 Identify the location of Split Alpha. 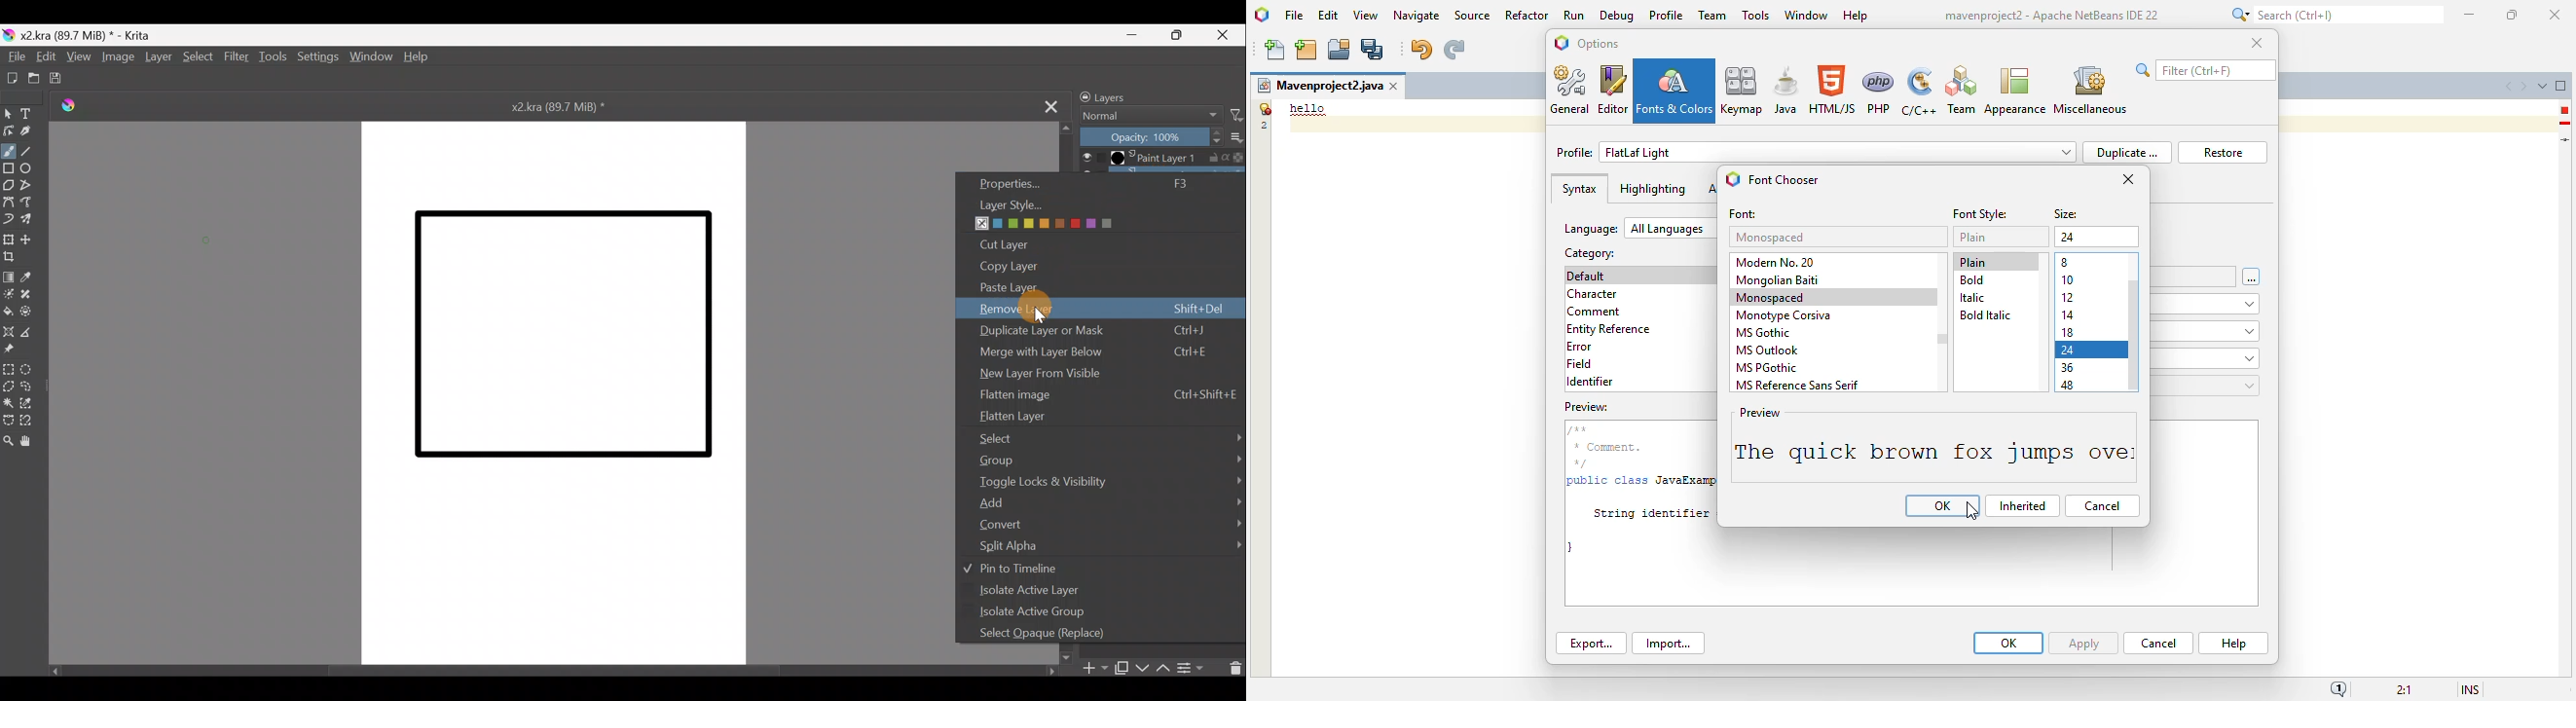
(1105, 547).